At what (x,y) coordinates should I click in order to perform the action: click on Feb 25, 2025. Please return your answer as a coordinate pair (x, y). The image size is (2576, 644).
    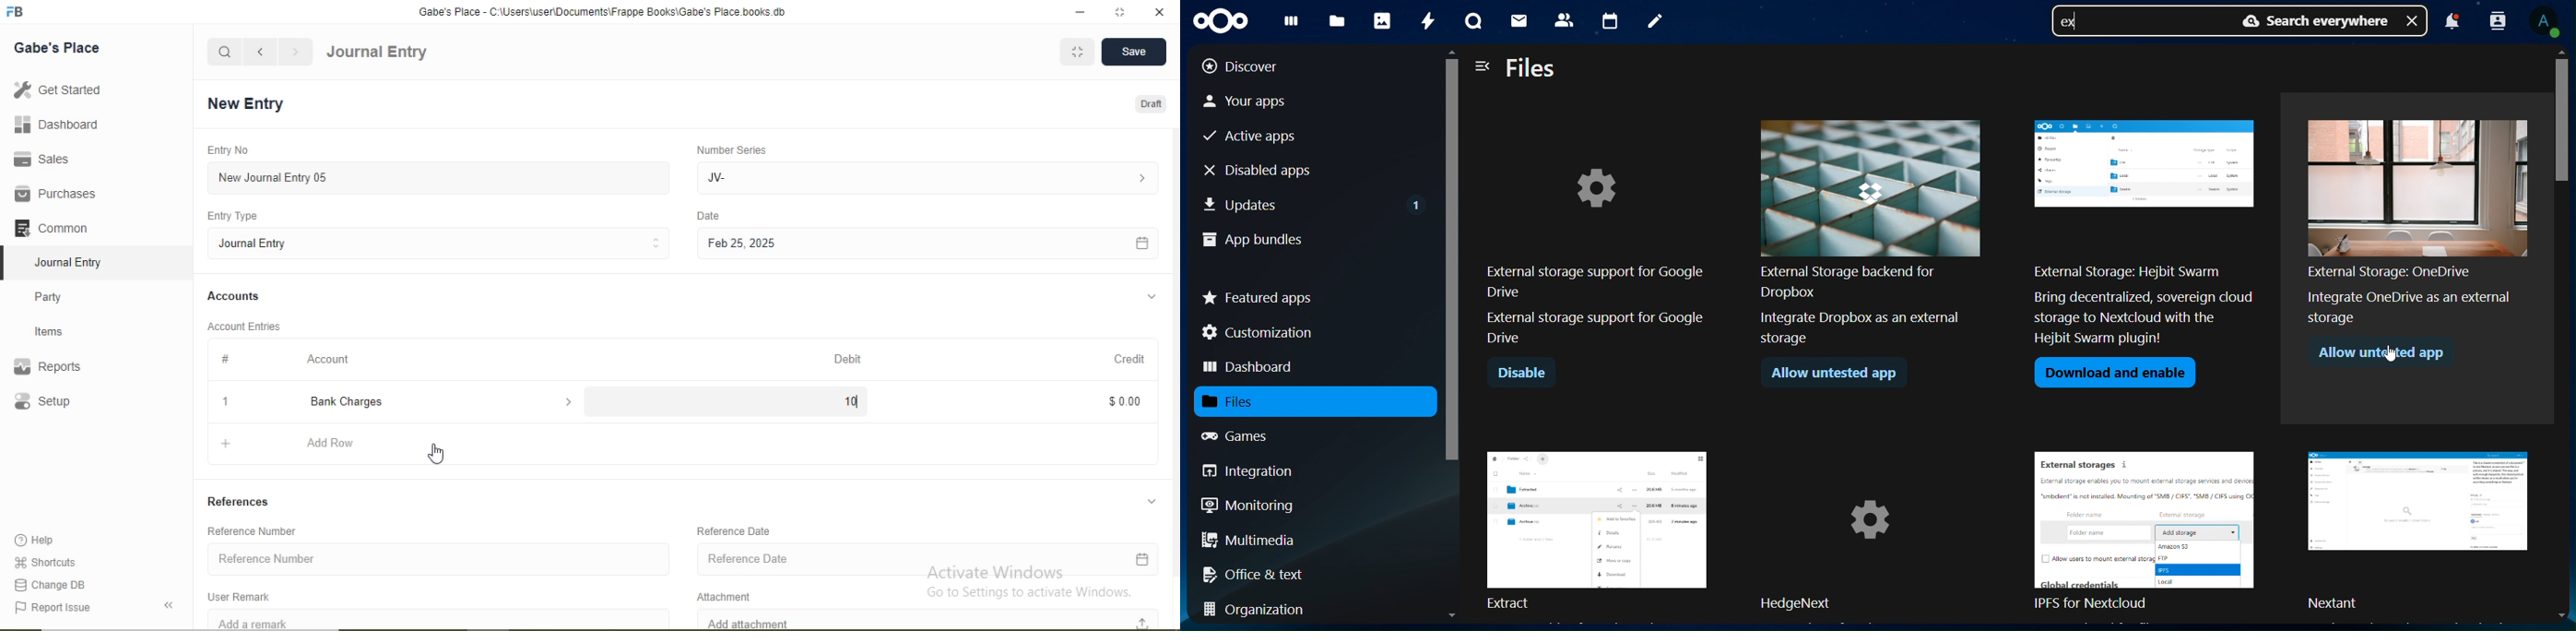
    Looking at the image, I should click on (927, 244).